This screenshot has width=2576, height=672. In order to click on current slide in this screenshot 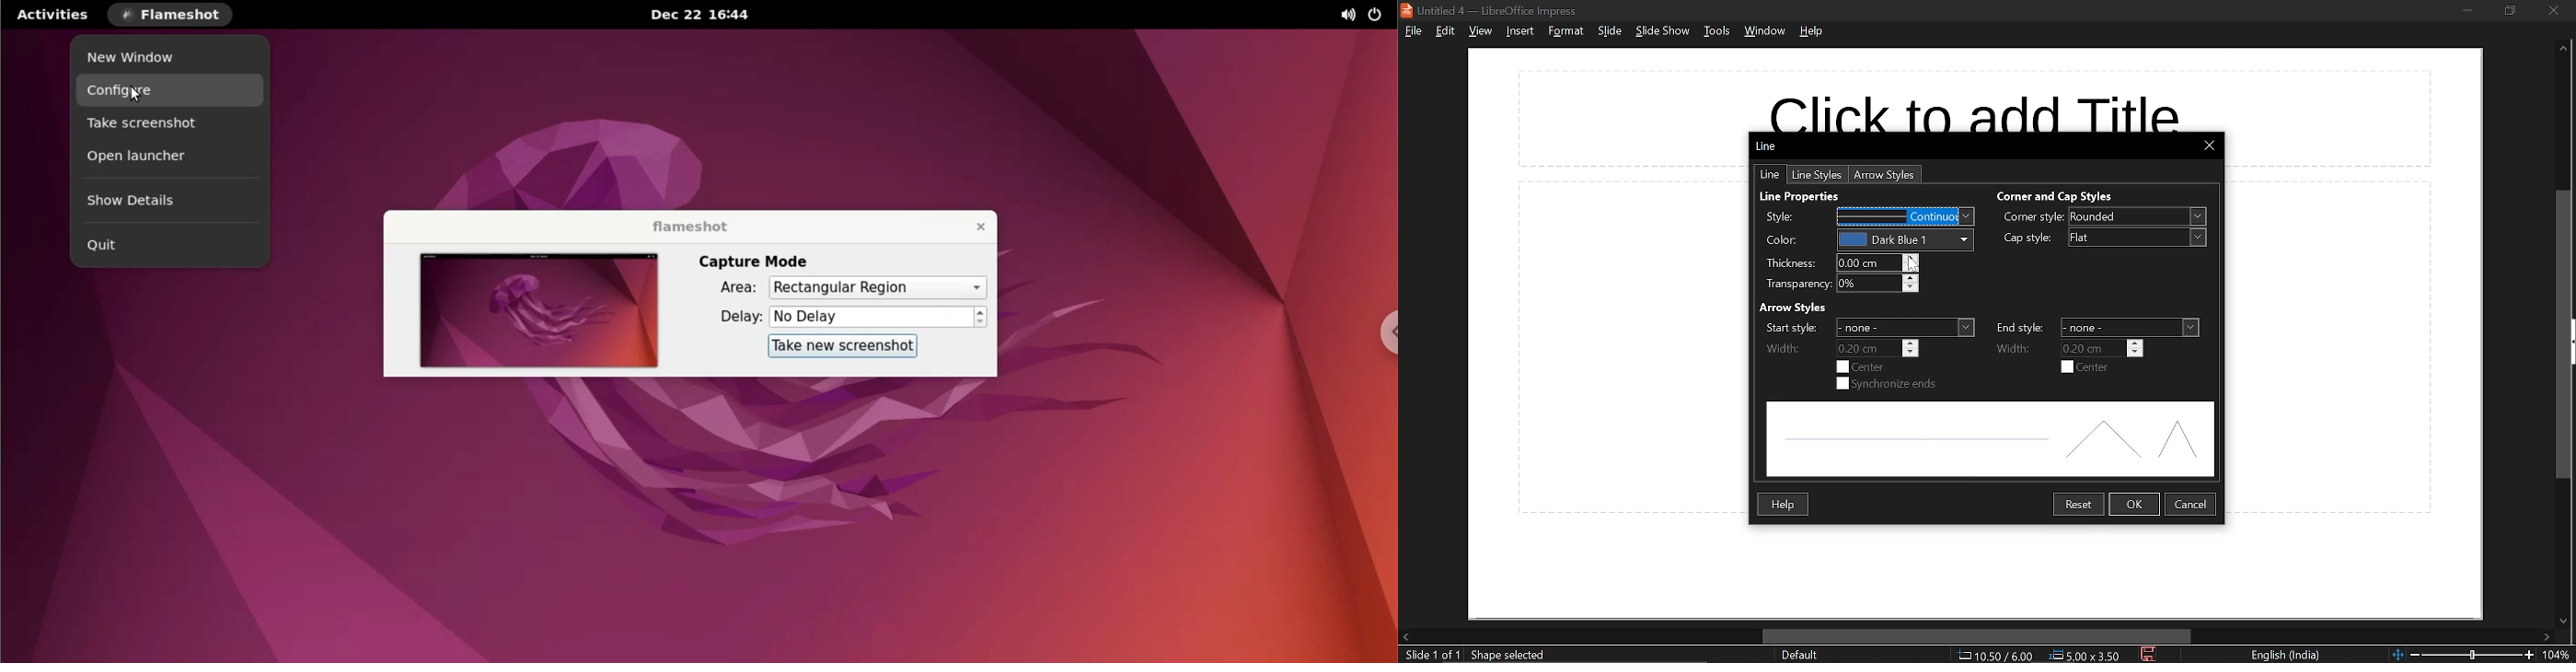, I will do `click(1431, 655)`.